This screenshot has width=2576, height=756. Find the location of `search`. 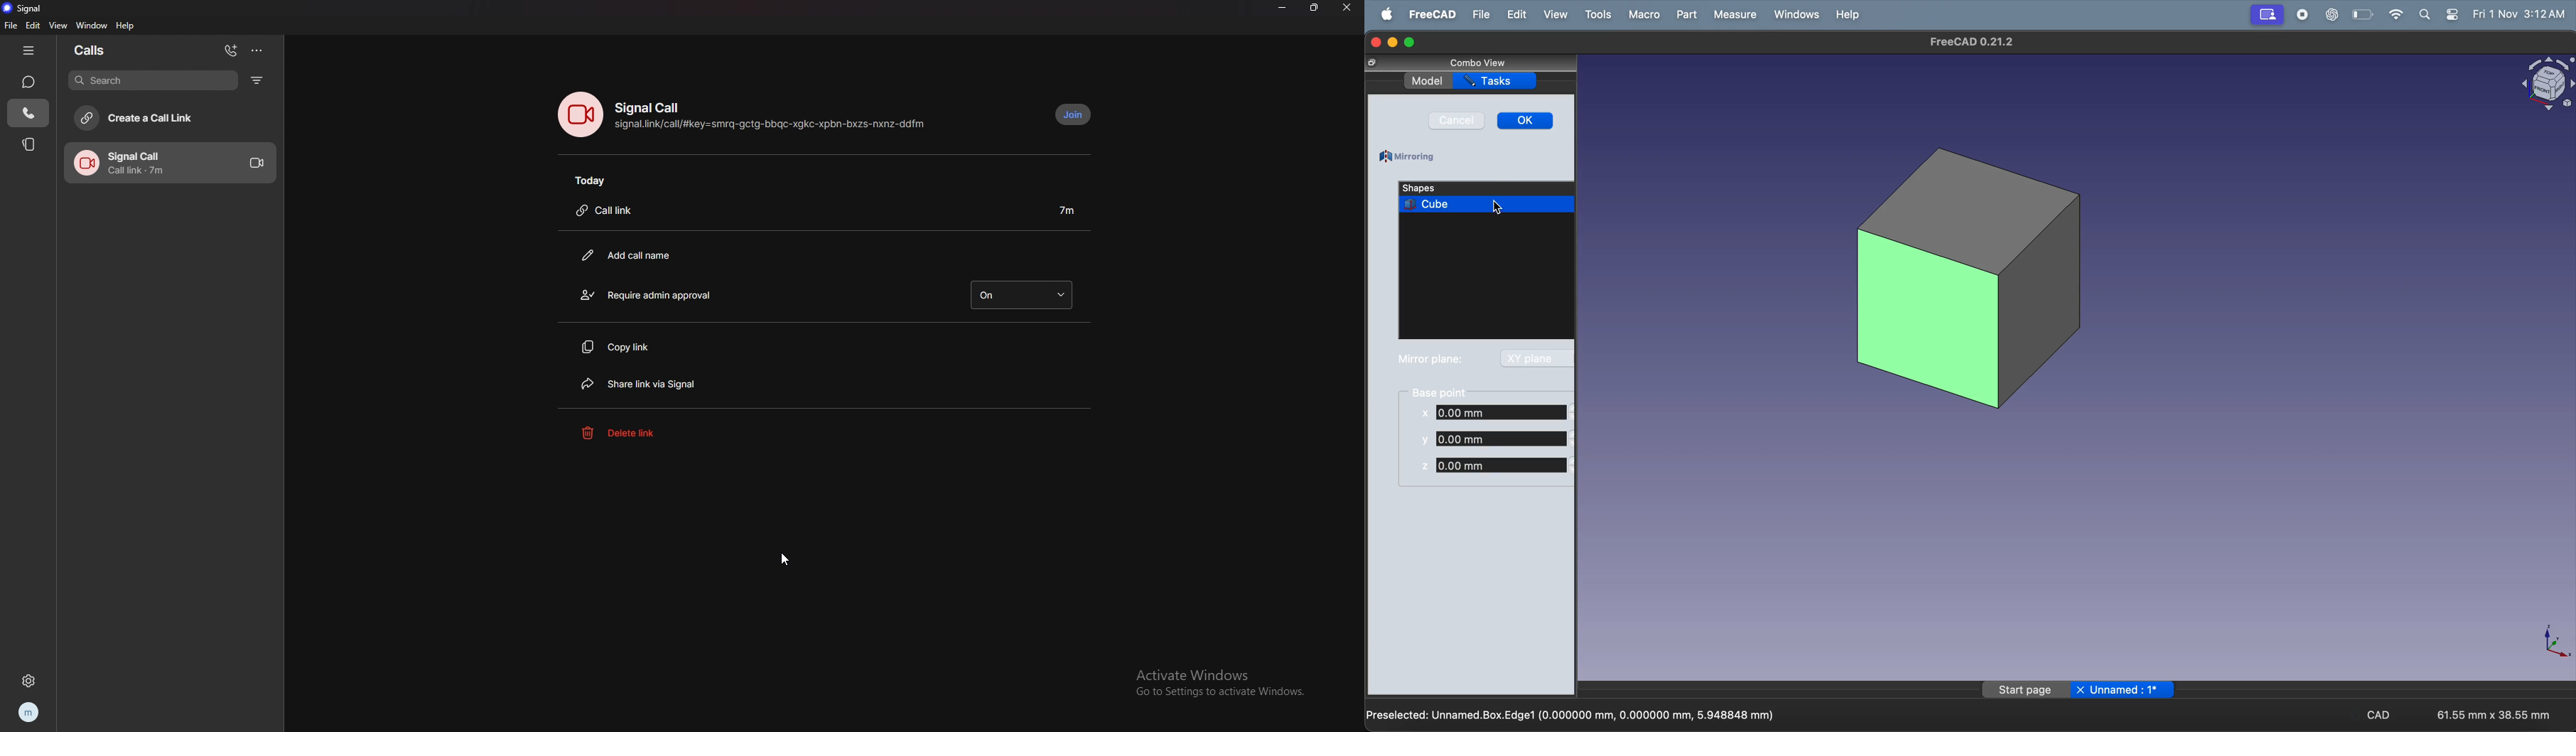

search is located at coordinates (2424, 15).